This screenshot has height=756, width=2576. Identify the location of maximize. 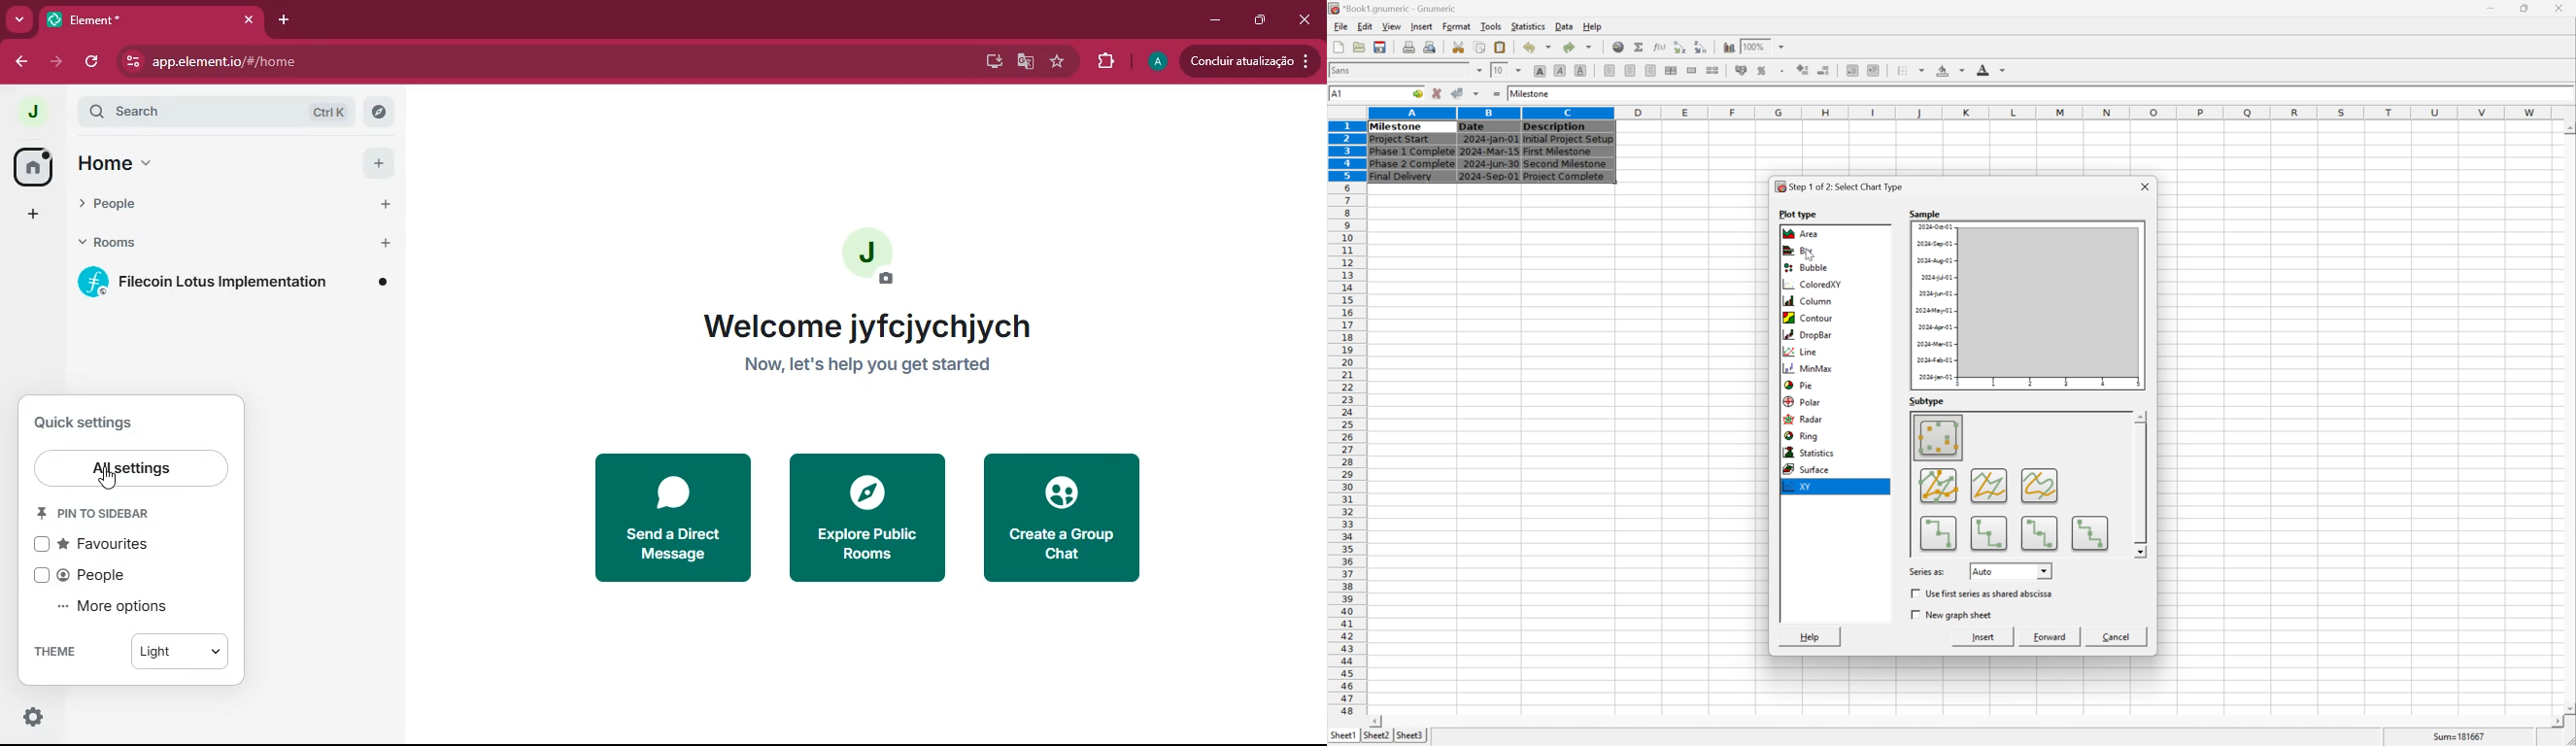
(1256, 21).